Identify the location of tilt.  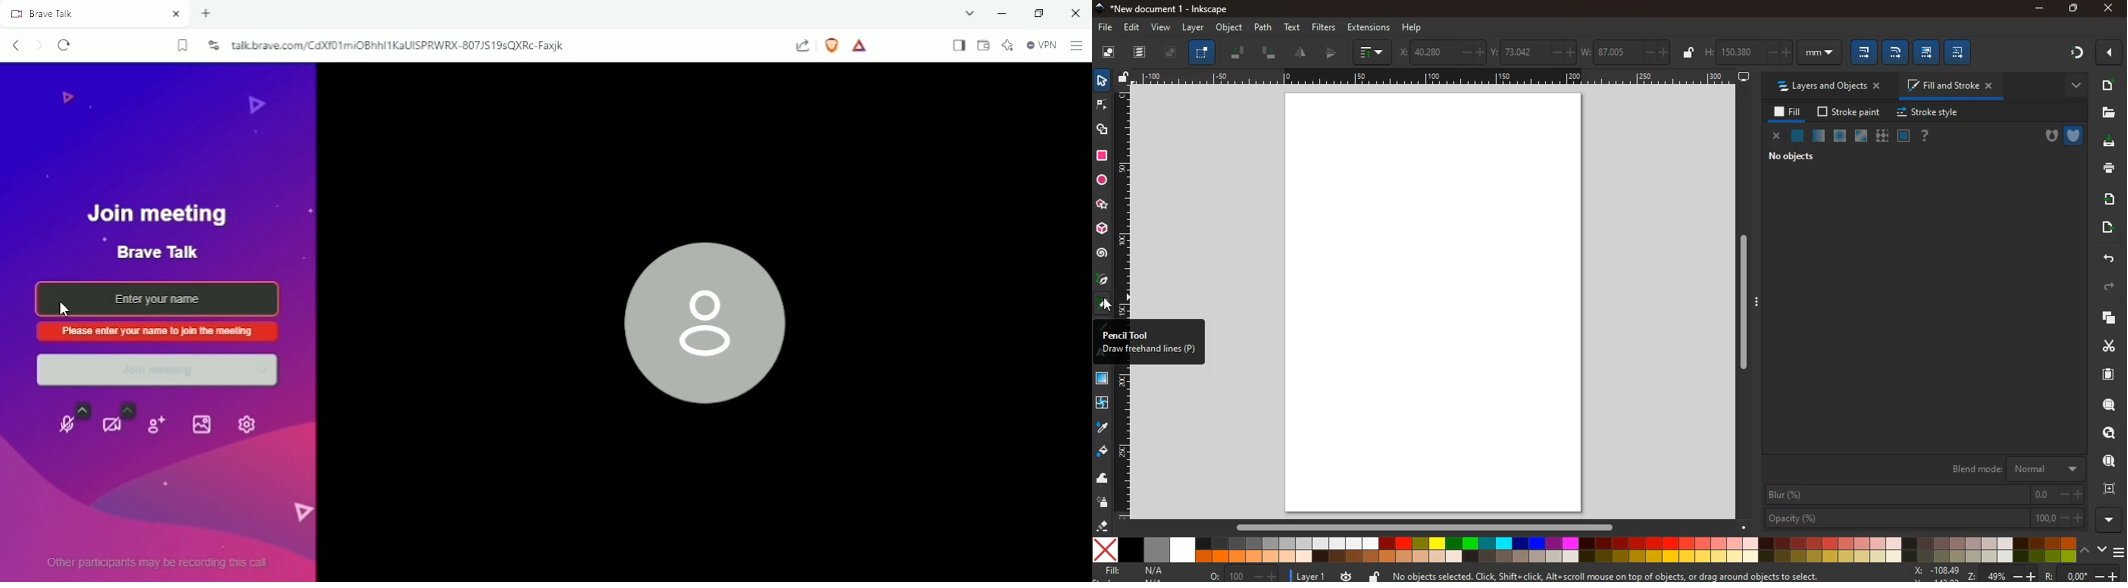
(1236, 54).